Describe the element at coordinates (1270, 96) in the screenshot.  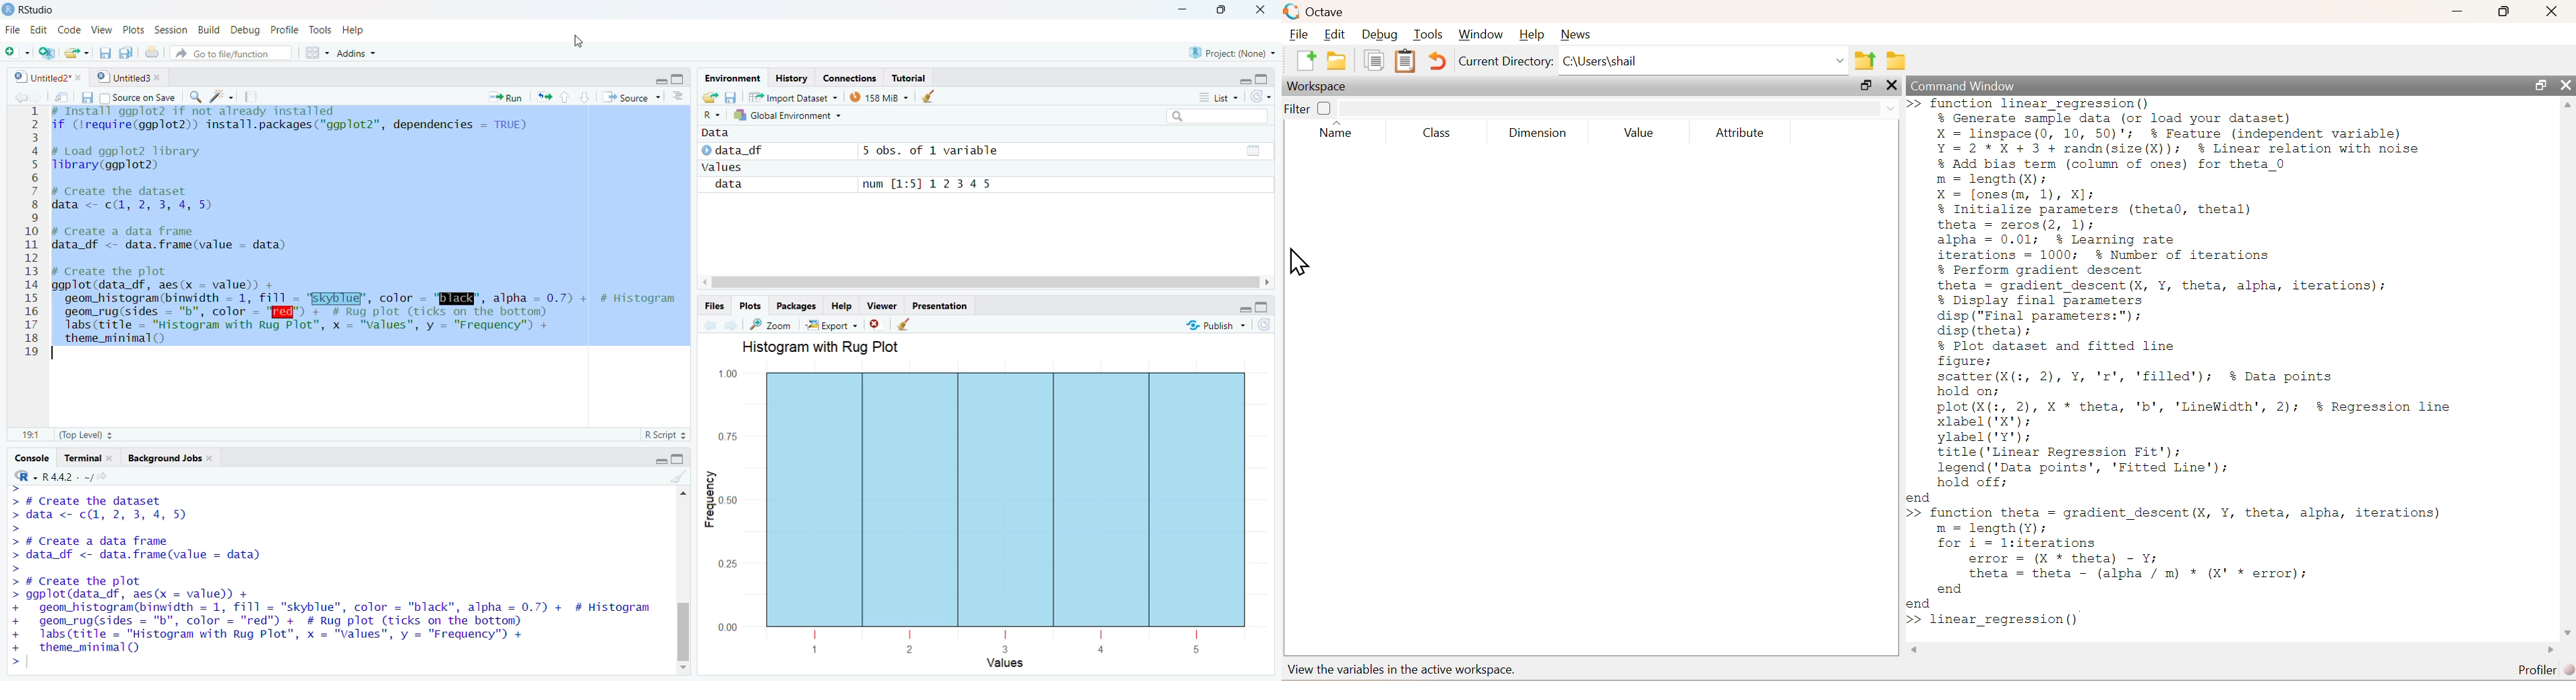
I see `refresh` at that location.